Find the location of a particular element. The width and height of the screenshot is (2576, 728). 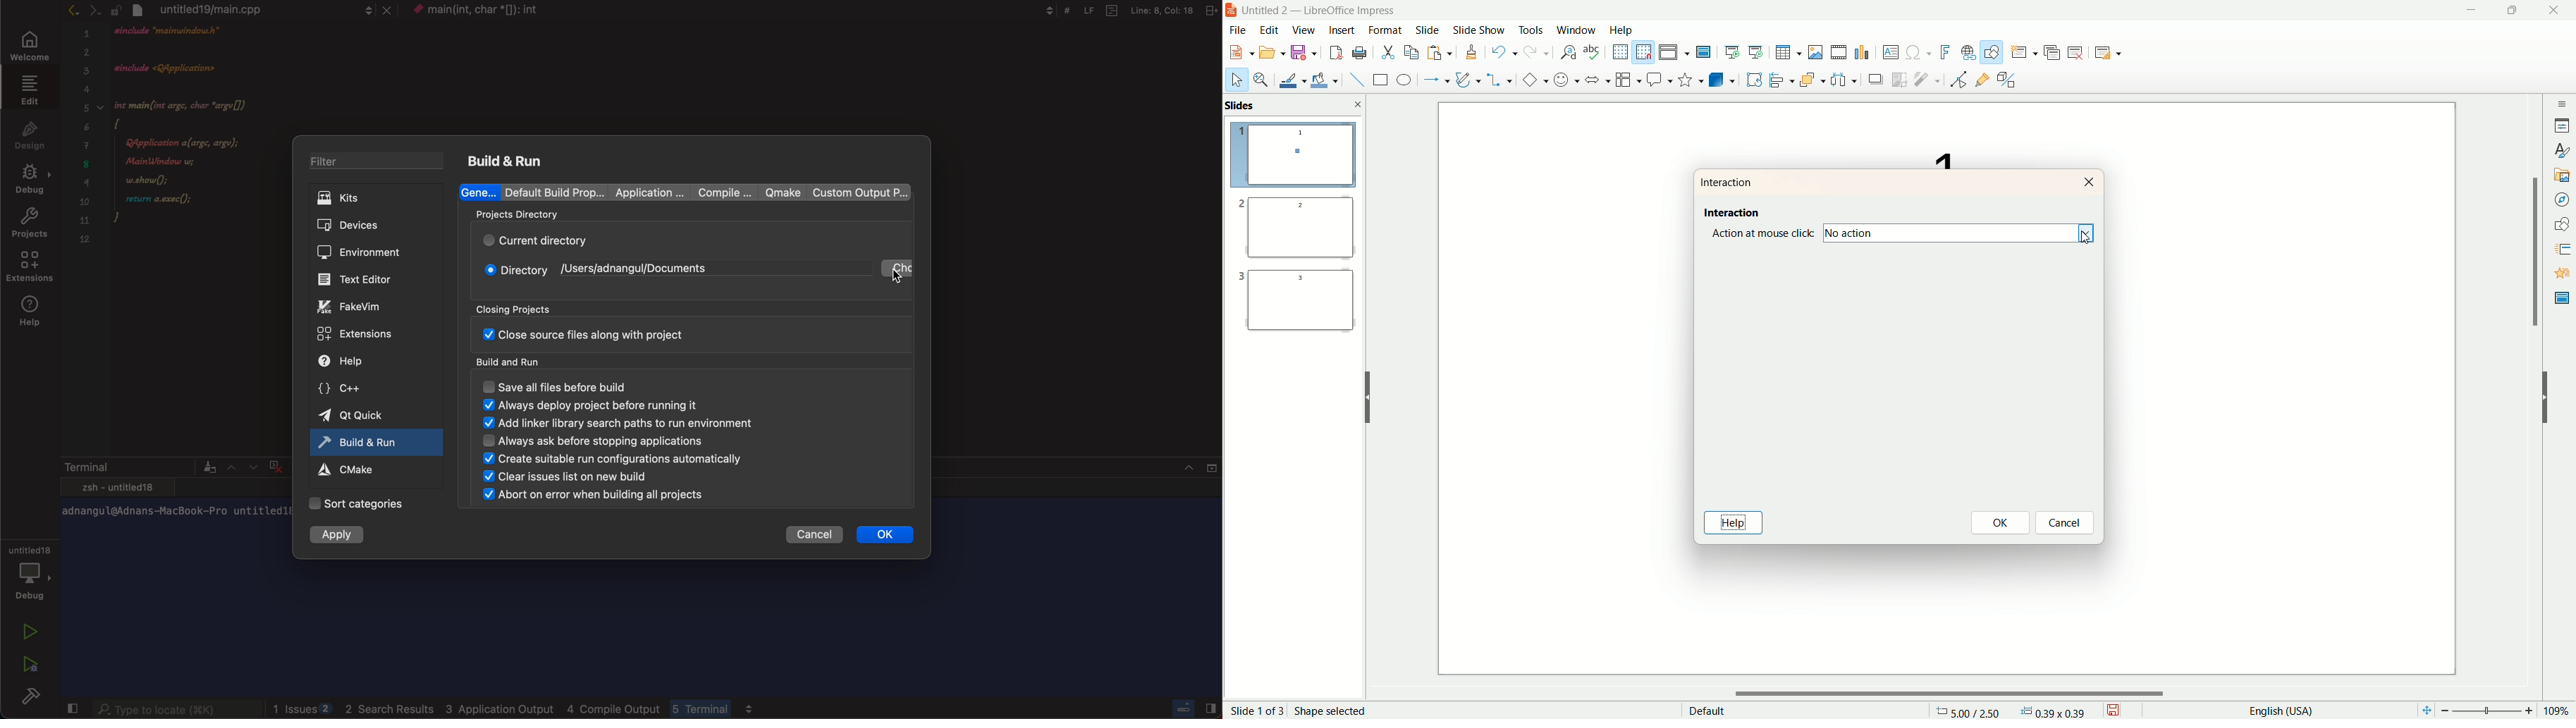

help is located at coordinates (350, 362).